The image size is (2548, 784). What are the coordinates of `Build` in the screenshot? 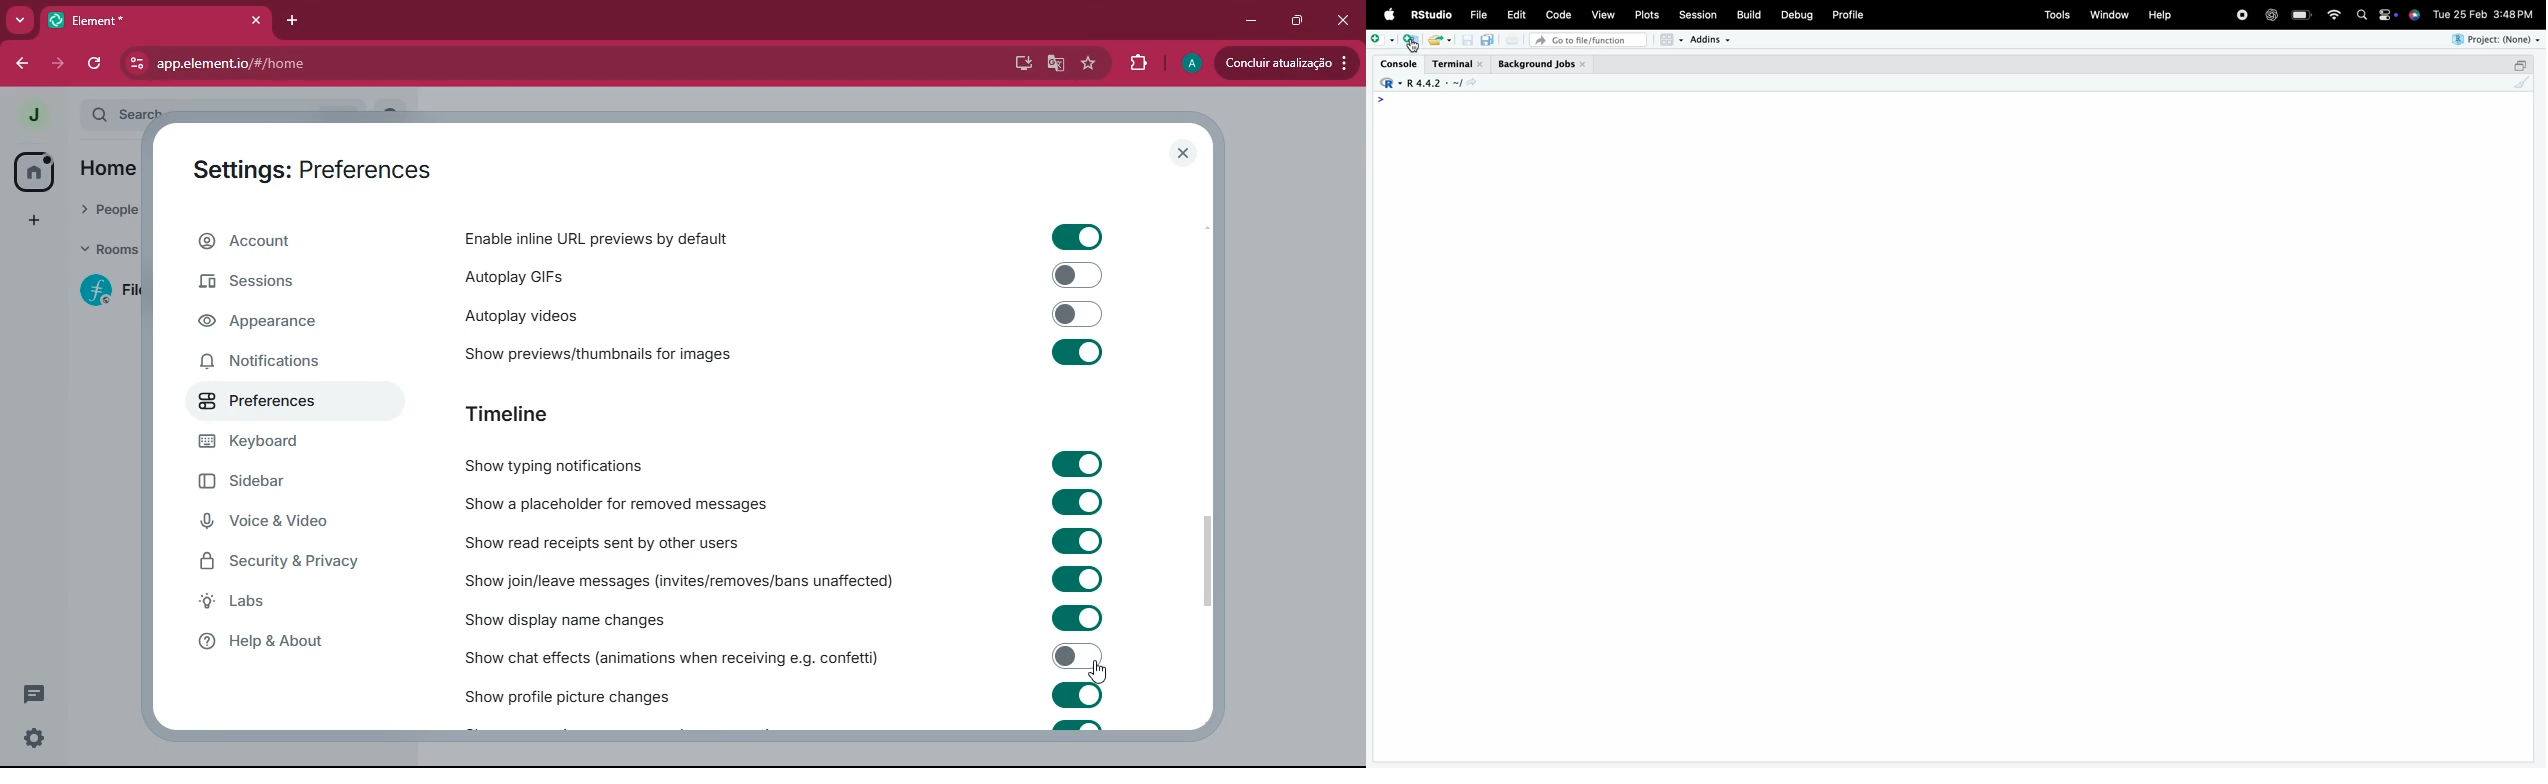 It's located at (1748, 14).